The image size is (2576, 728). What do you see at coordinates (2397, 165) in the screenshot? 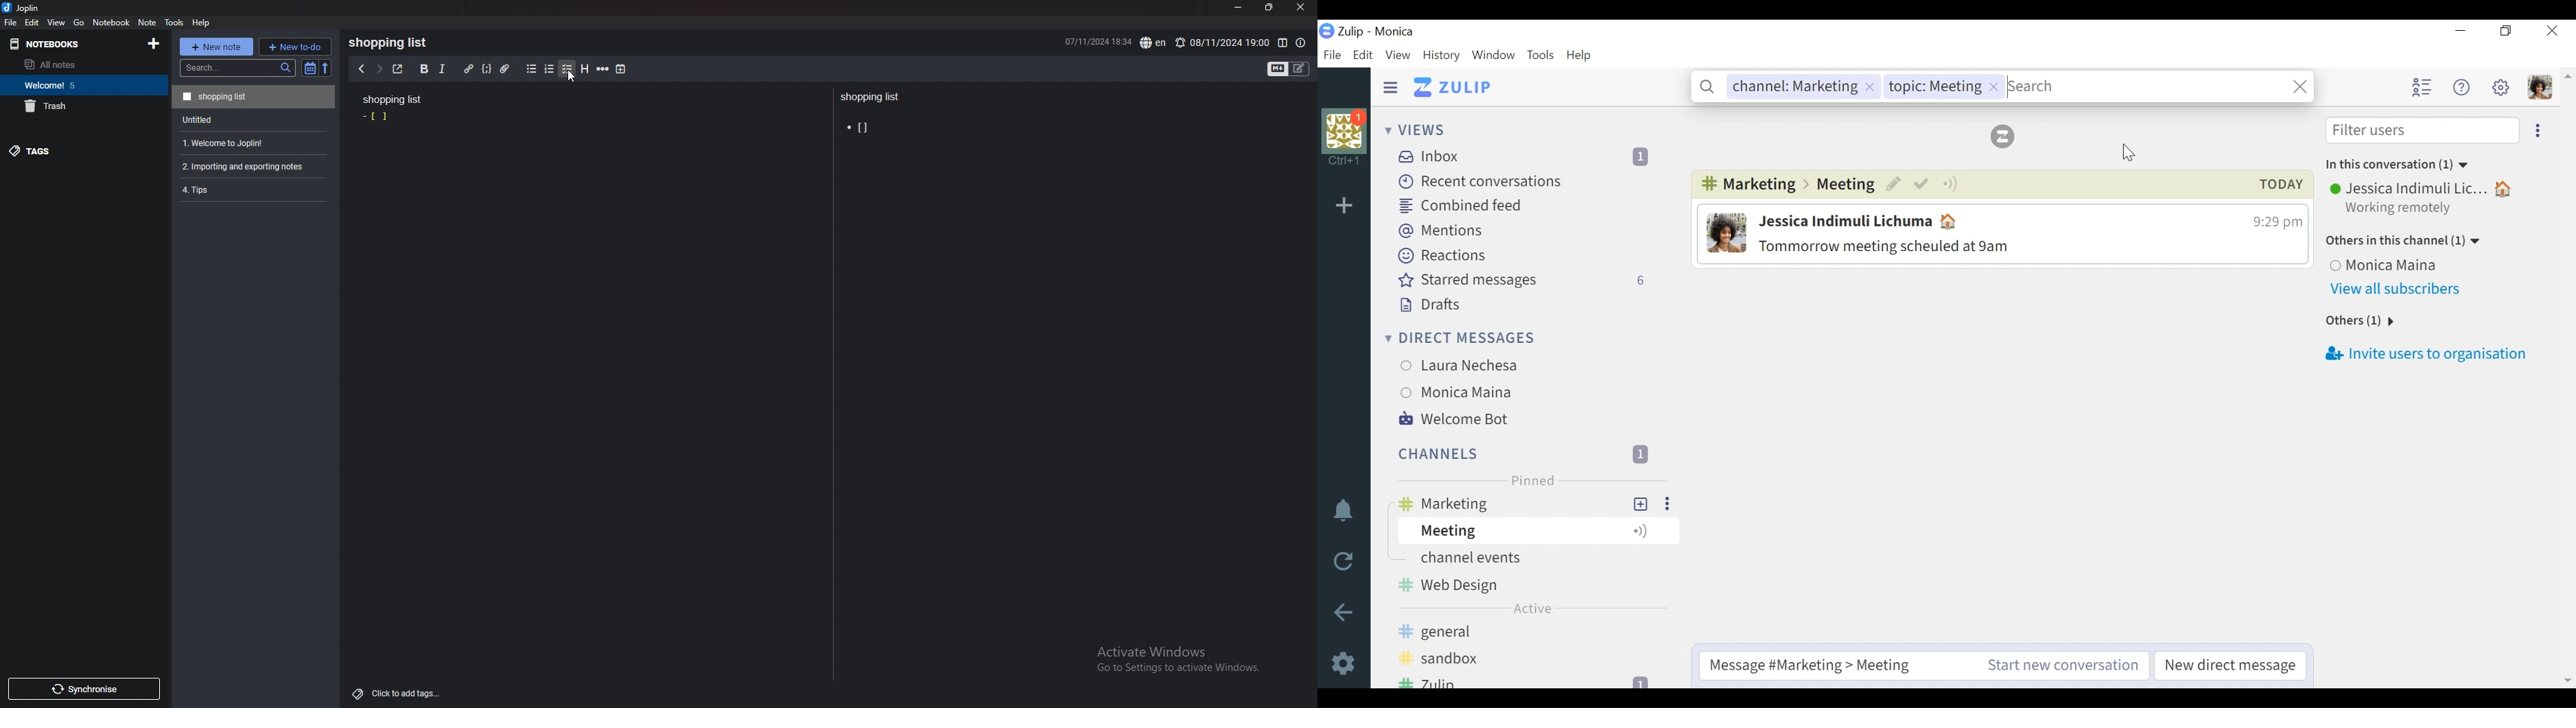
I see `In this conversation (1)` at bounding box center [2397, 165].